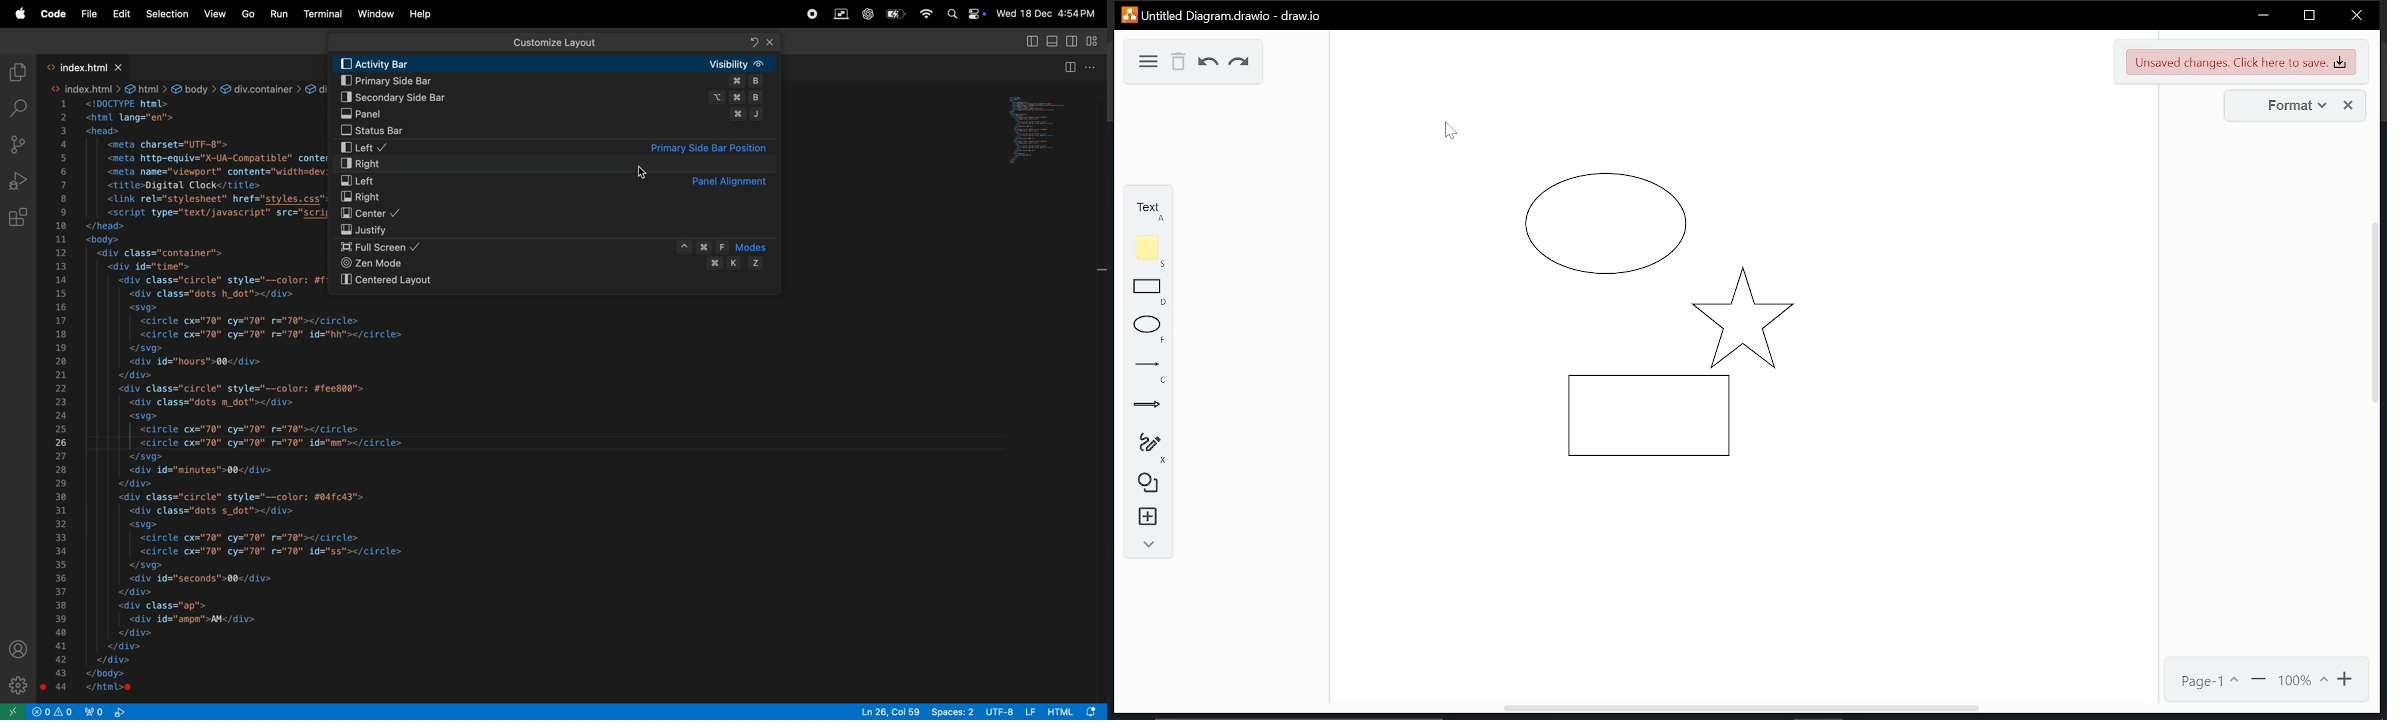 The height and width of the screenshot is (728, 2408). I want to click on explore, so click(17, 72).